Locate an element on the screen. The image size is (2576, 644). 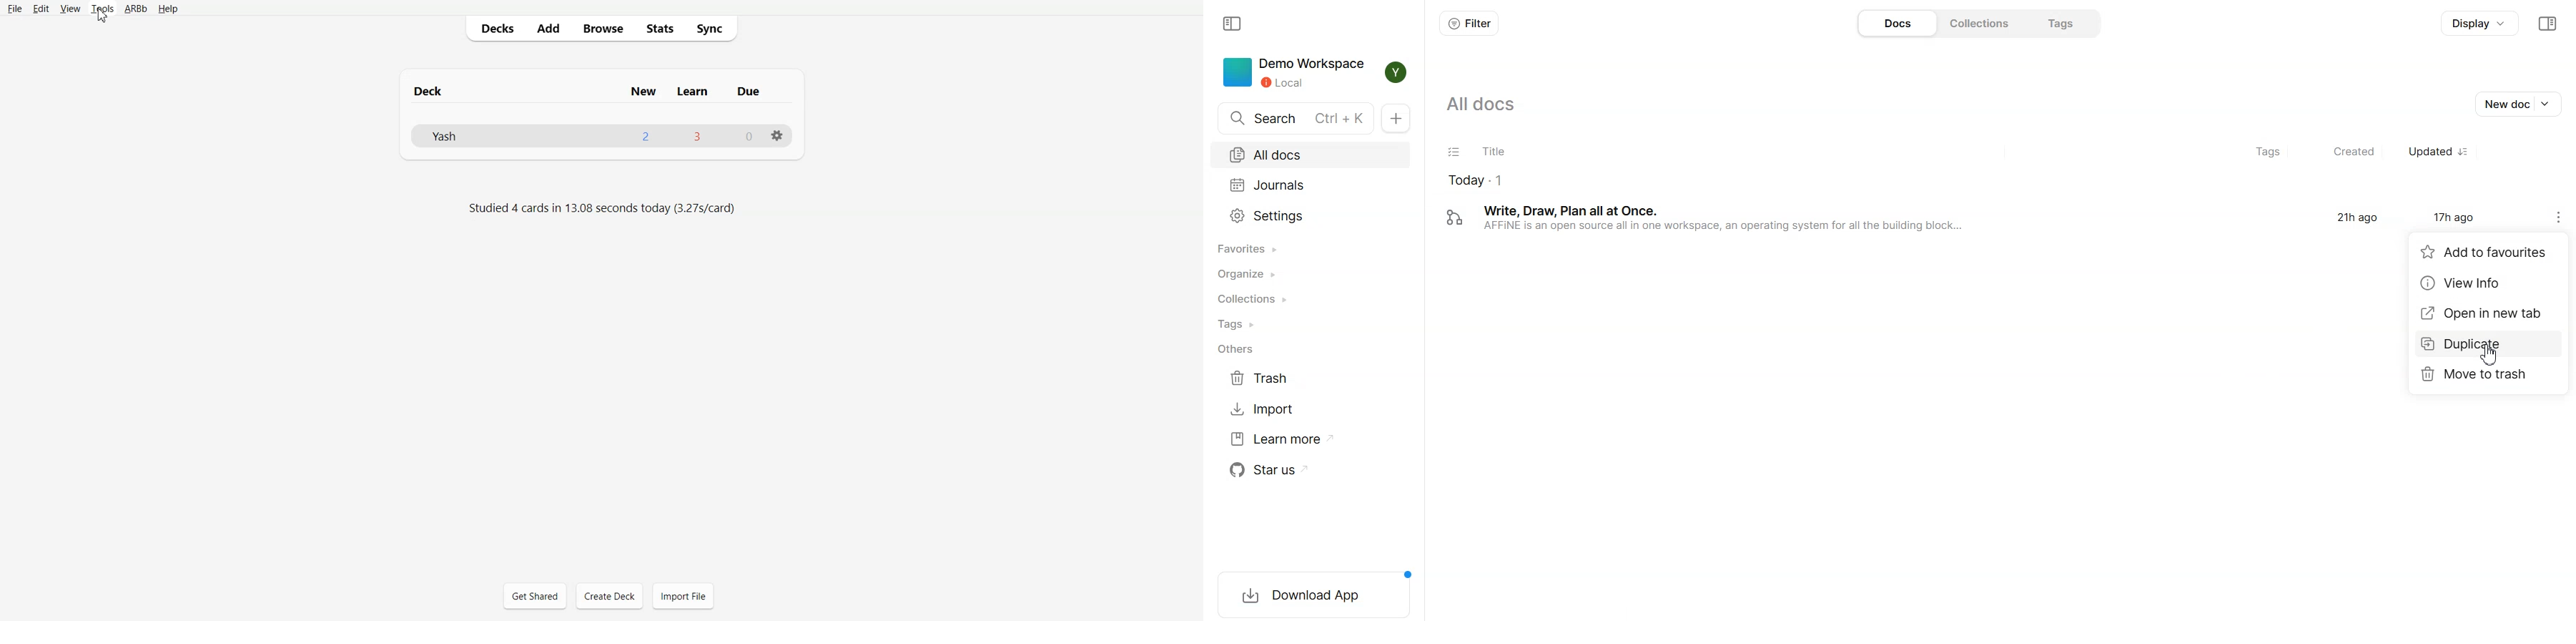
Import is located at coordinates (1312, 410).